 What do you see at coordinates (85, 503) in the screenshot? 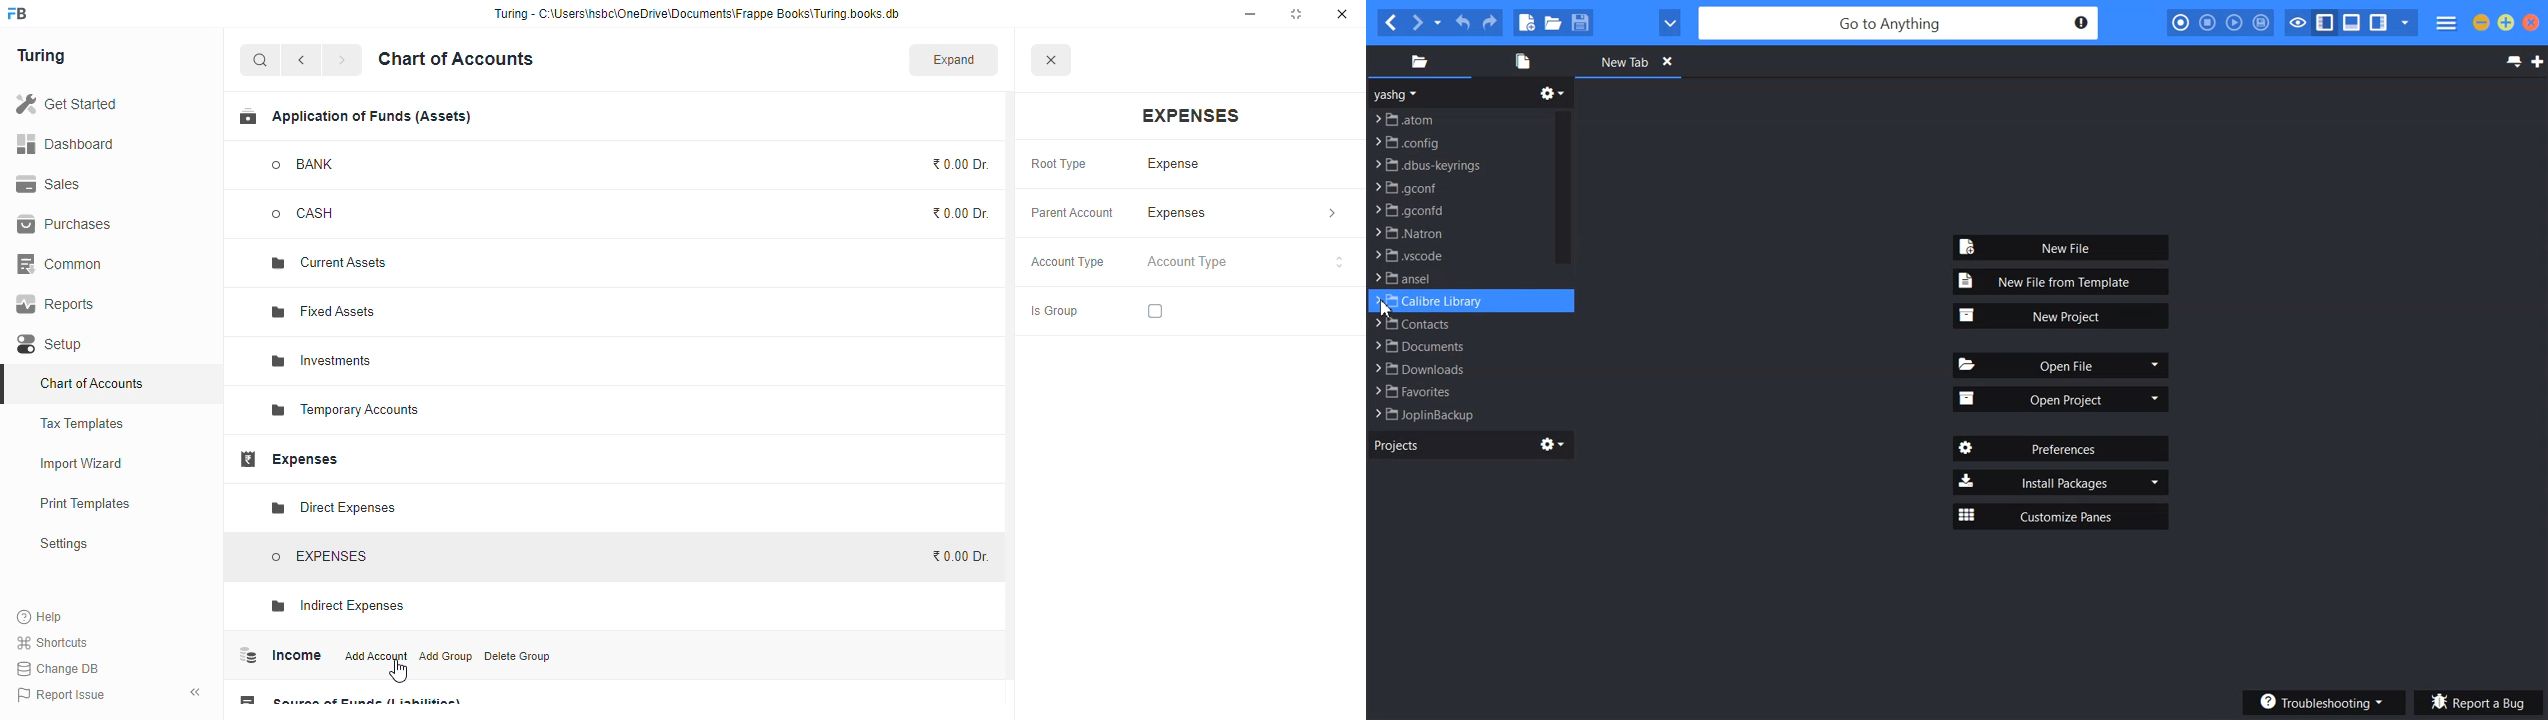
I see `print templates` at bounding box center [85, 503].